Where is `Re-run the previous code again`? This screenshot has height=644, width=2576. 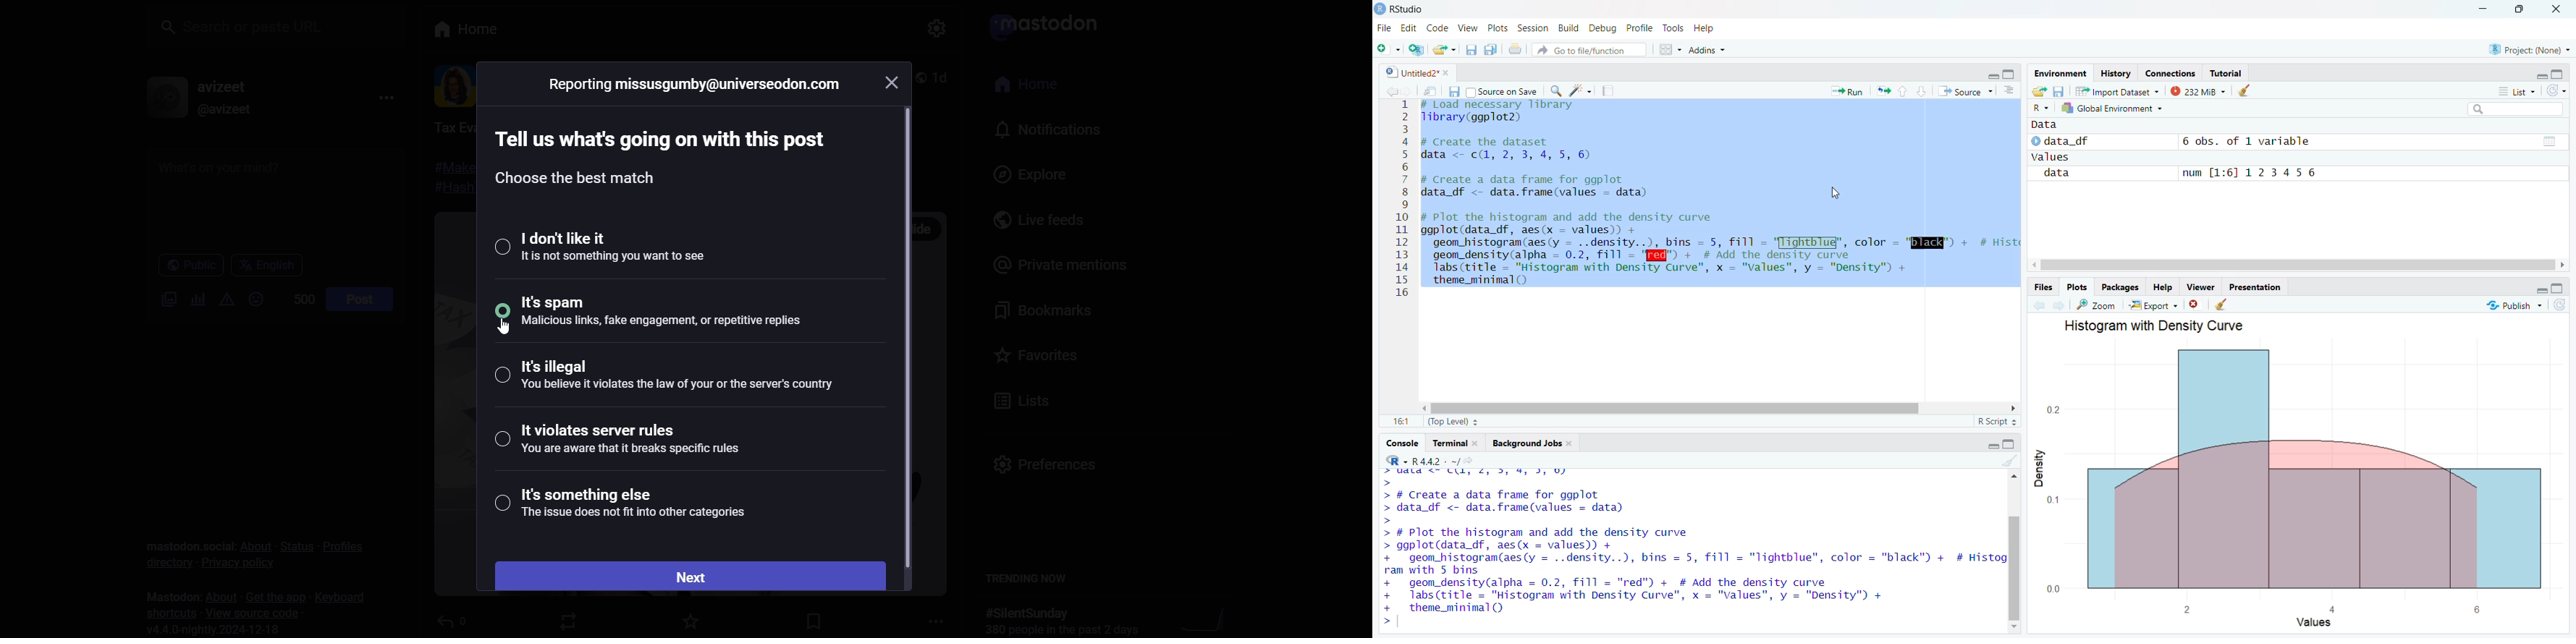
Re-run the previous code again is located at coordinates (1883, 92).